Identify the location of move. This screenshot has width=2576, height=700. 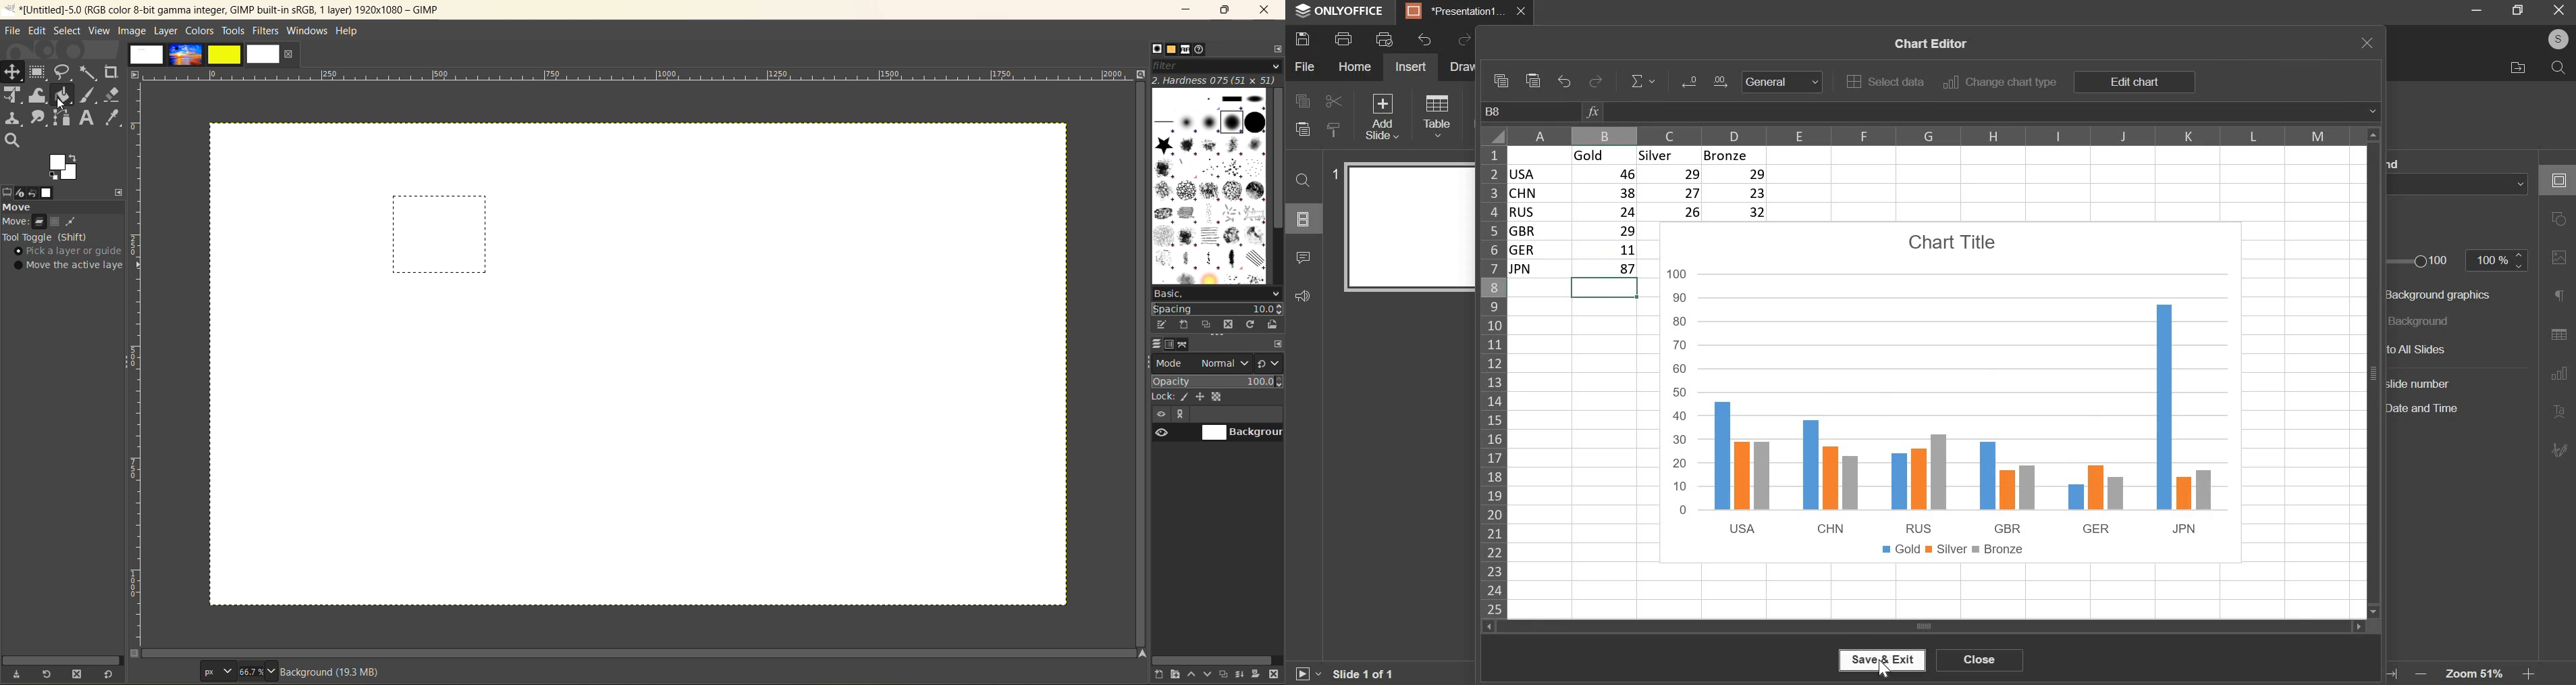
(60, 215).